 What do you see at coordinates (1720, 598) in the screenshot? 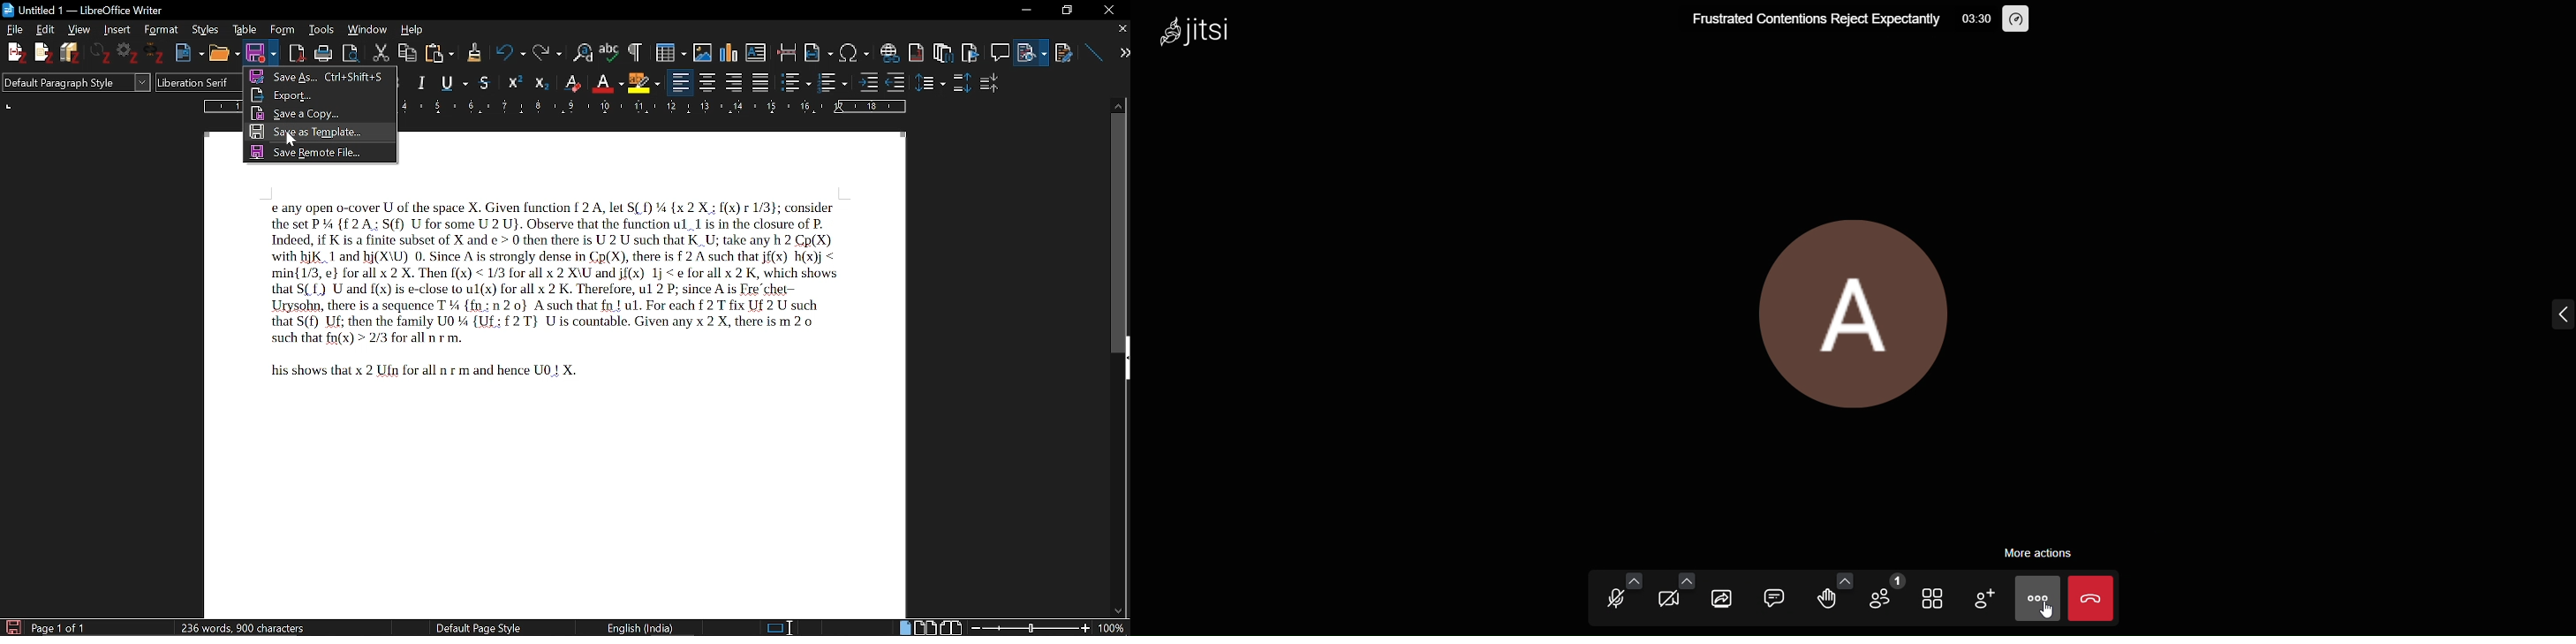
I see `screenshare` at bounding box center [1720, 598].